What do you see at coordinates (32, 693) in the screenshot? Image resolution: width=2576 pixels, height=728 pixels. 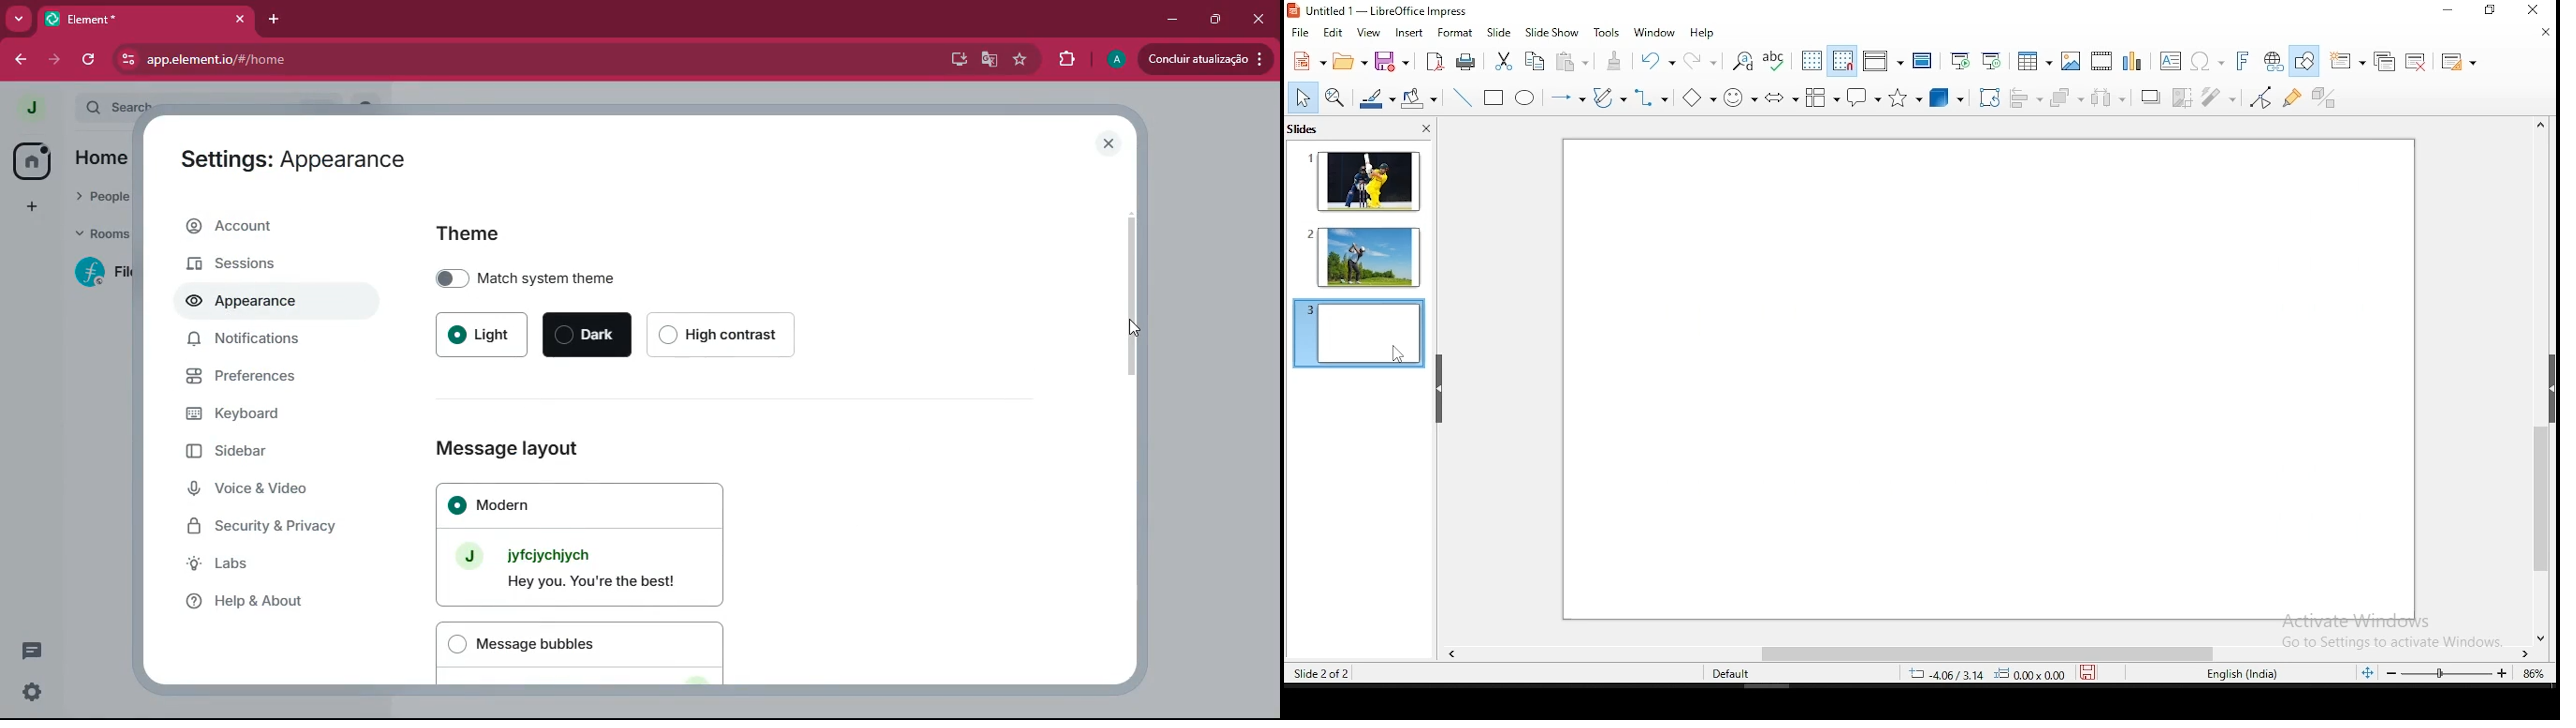 I see `settings` at bounding box center [32, 693].